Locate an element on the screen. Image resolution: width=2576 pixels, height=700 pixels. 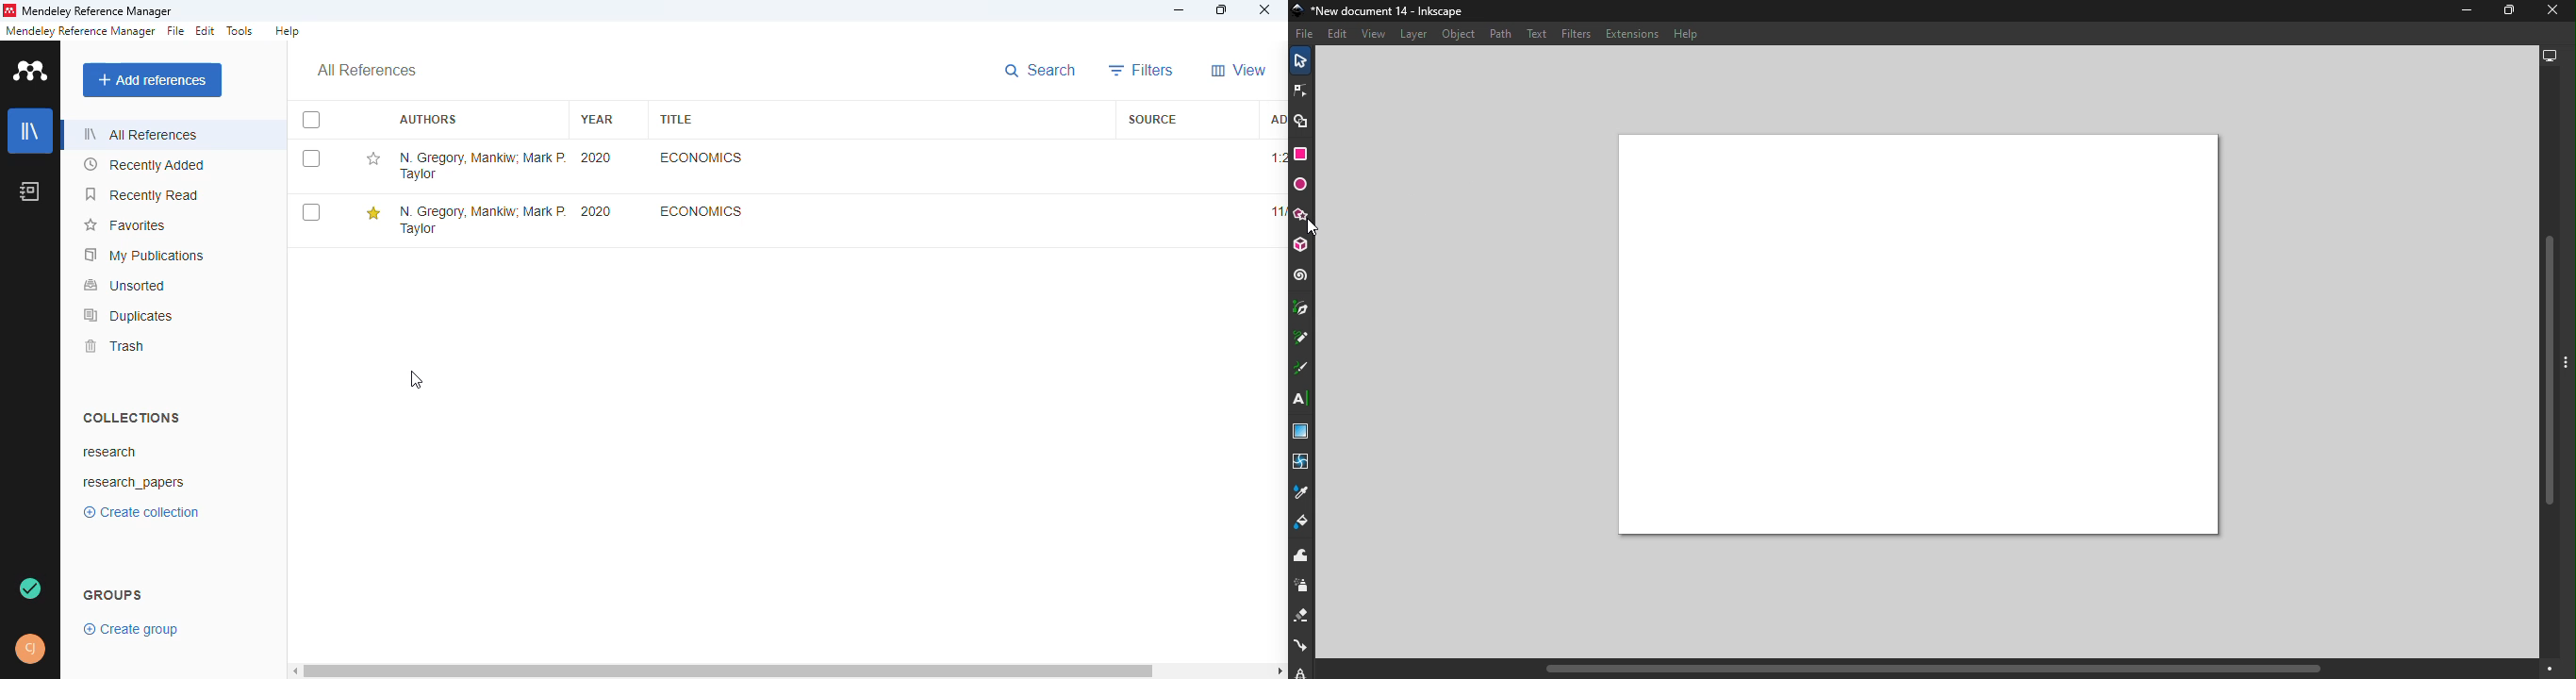
N. Gregory Mankiw, Mark P. Taylor is located at coordinates (482, 219).